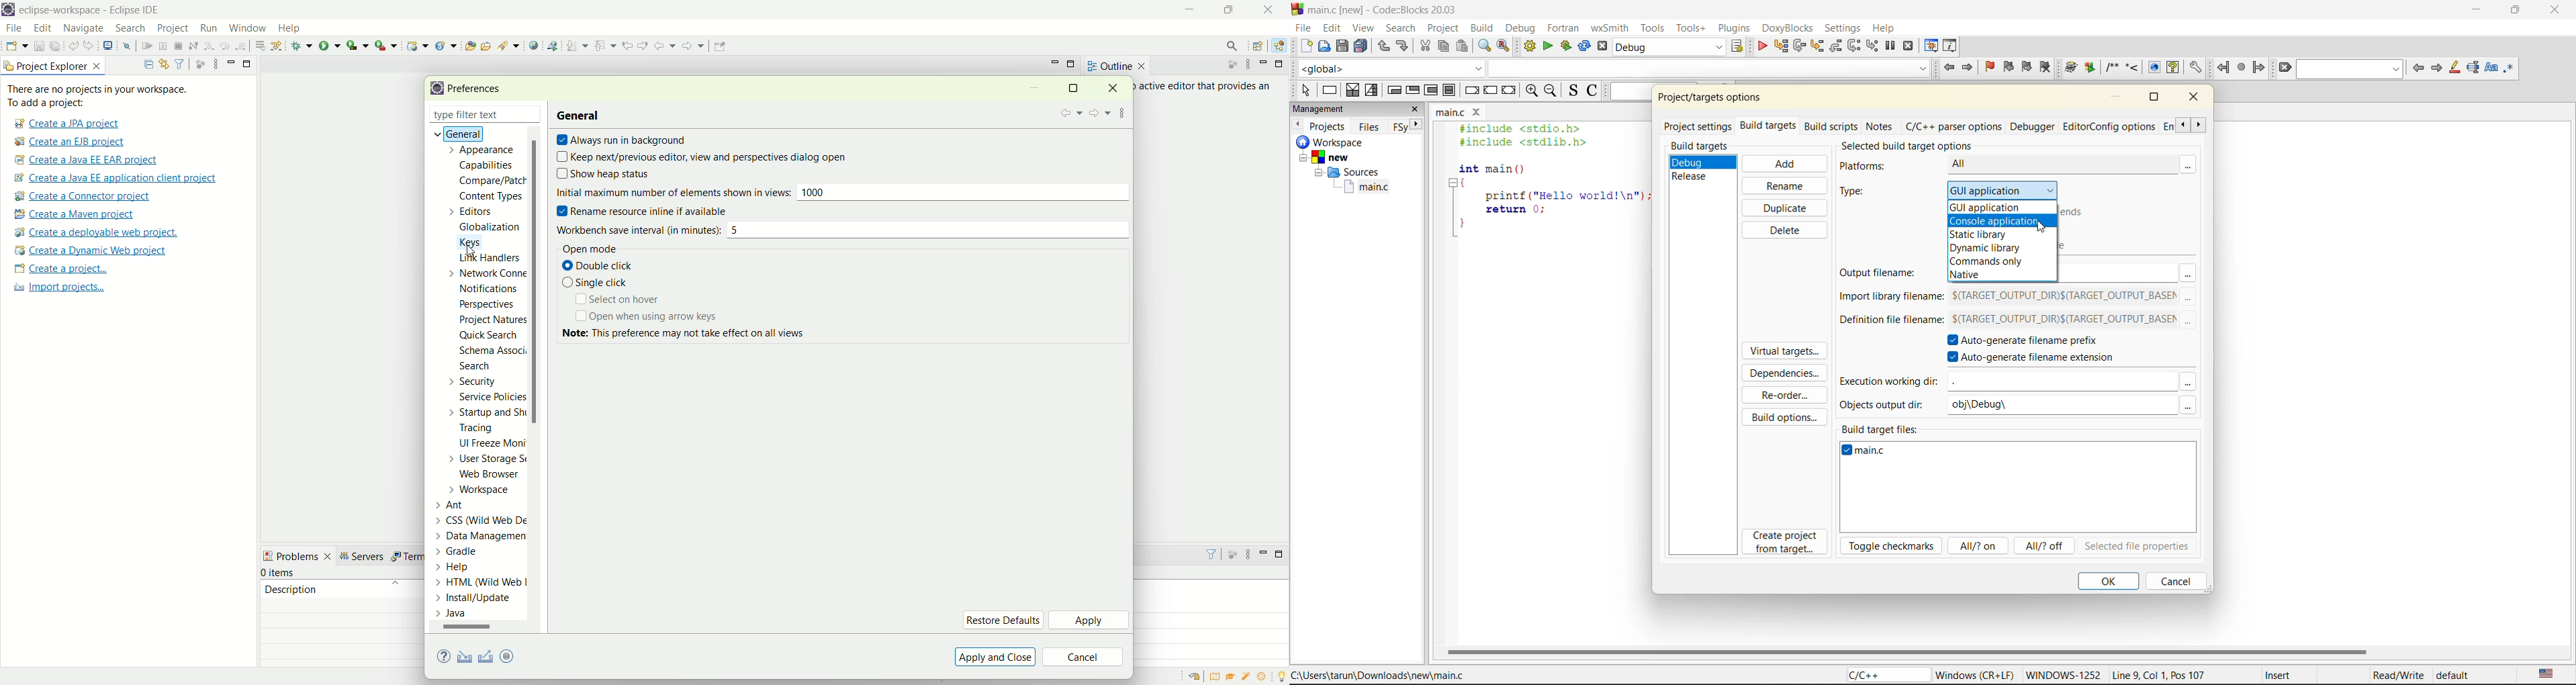 The width and height of the screenshot is (2576, 700). I want to click on replace, so click(1503, 44).